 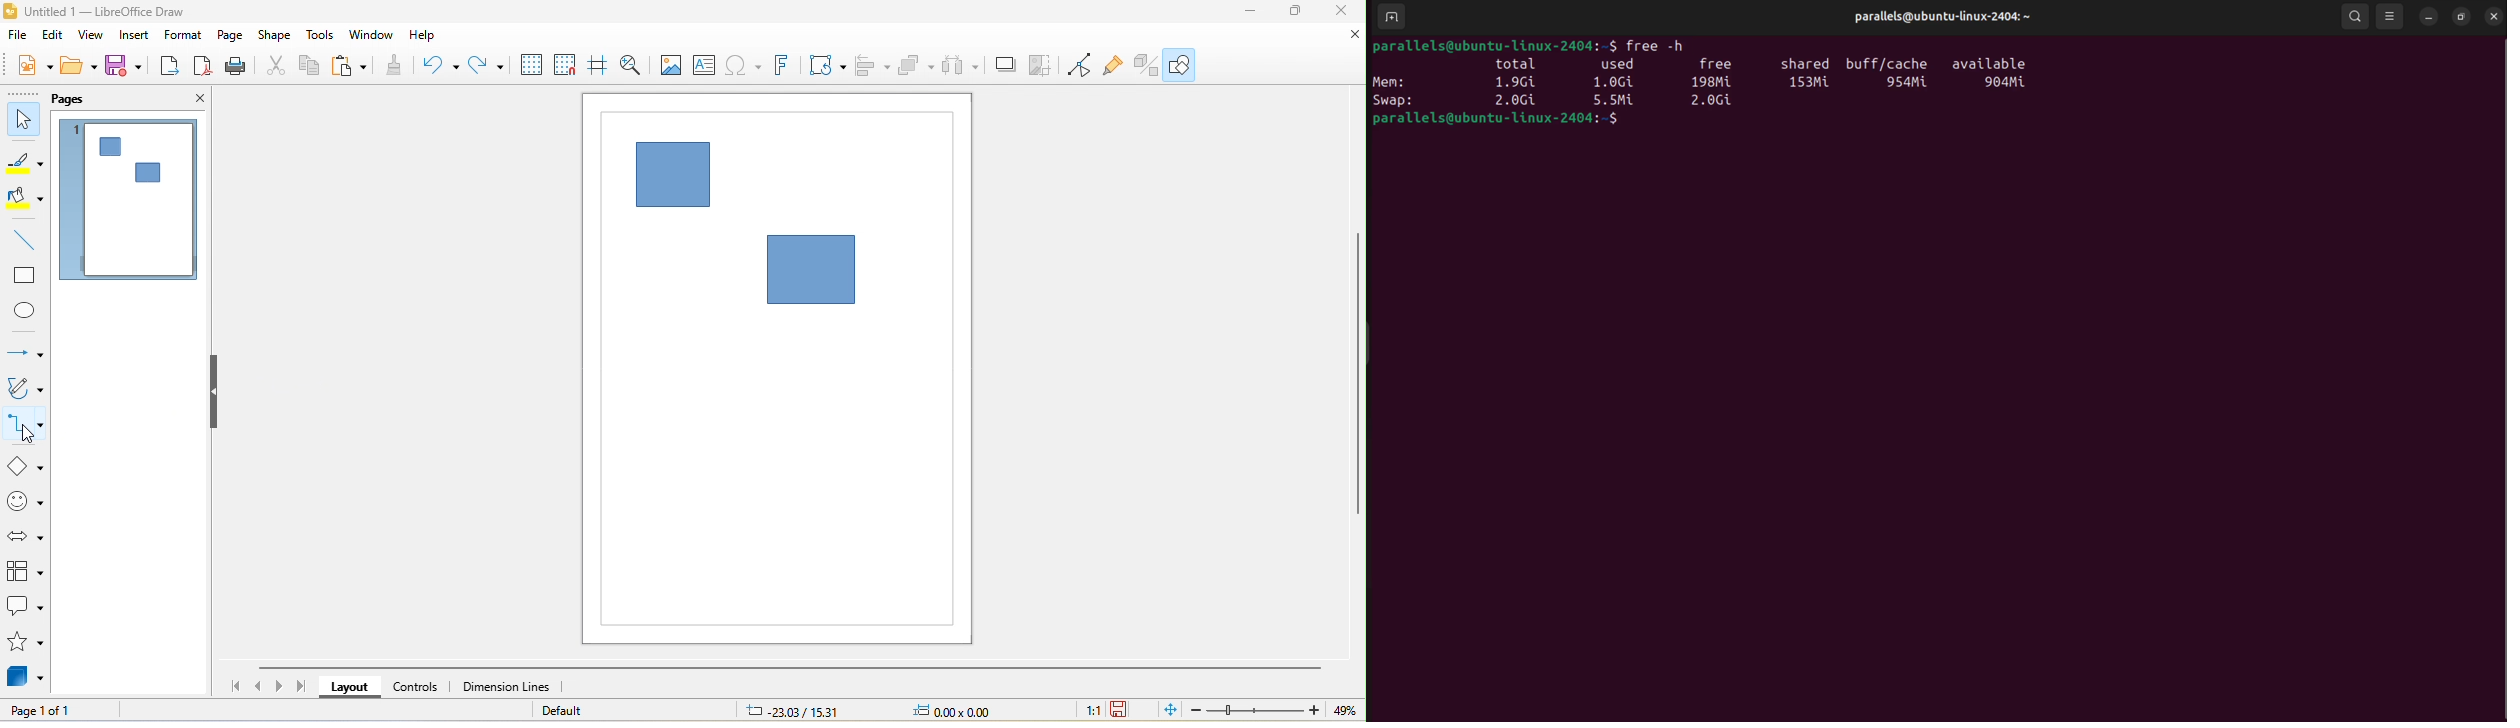 I want to click on zoom, so click(x=1278, y=709).